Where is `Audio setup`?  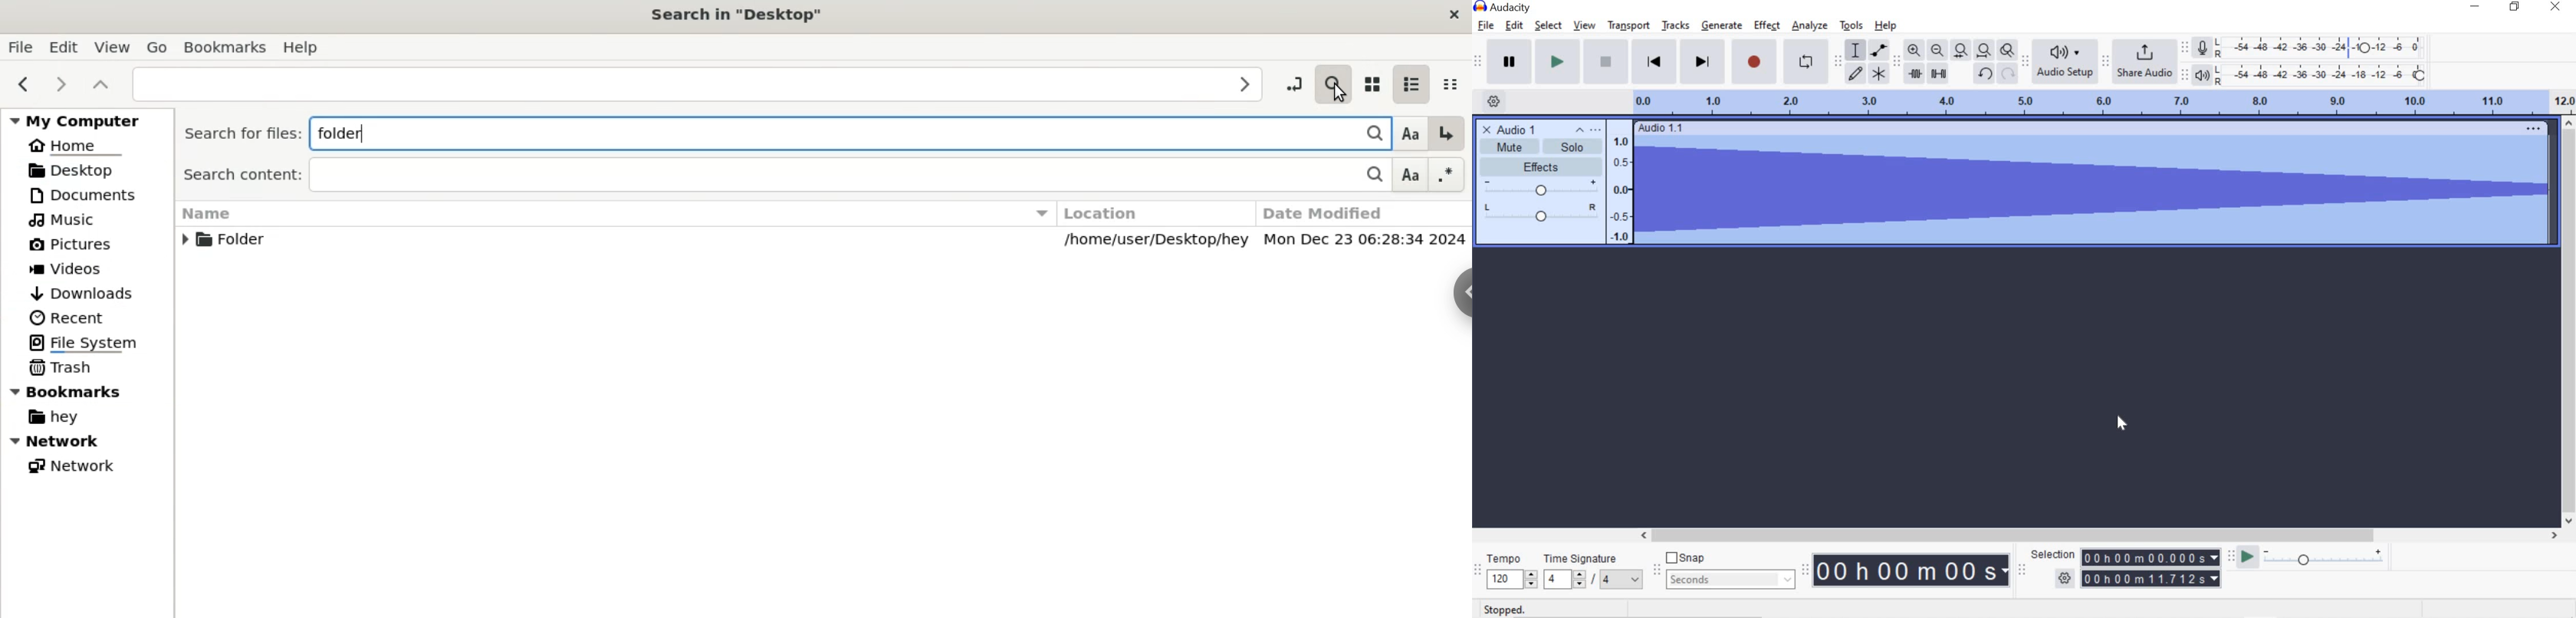 Audio setup is located at coordinates (2066, 60).